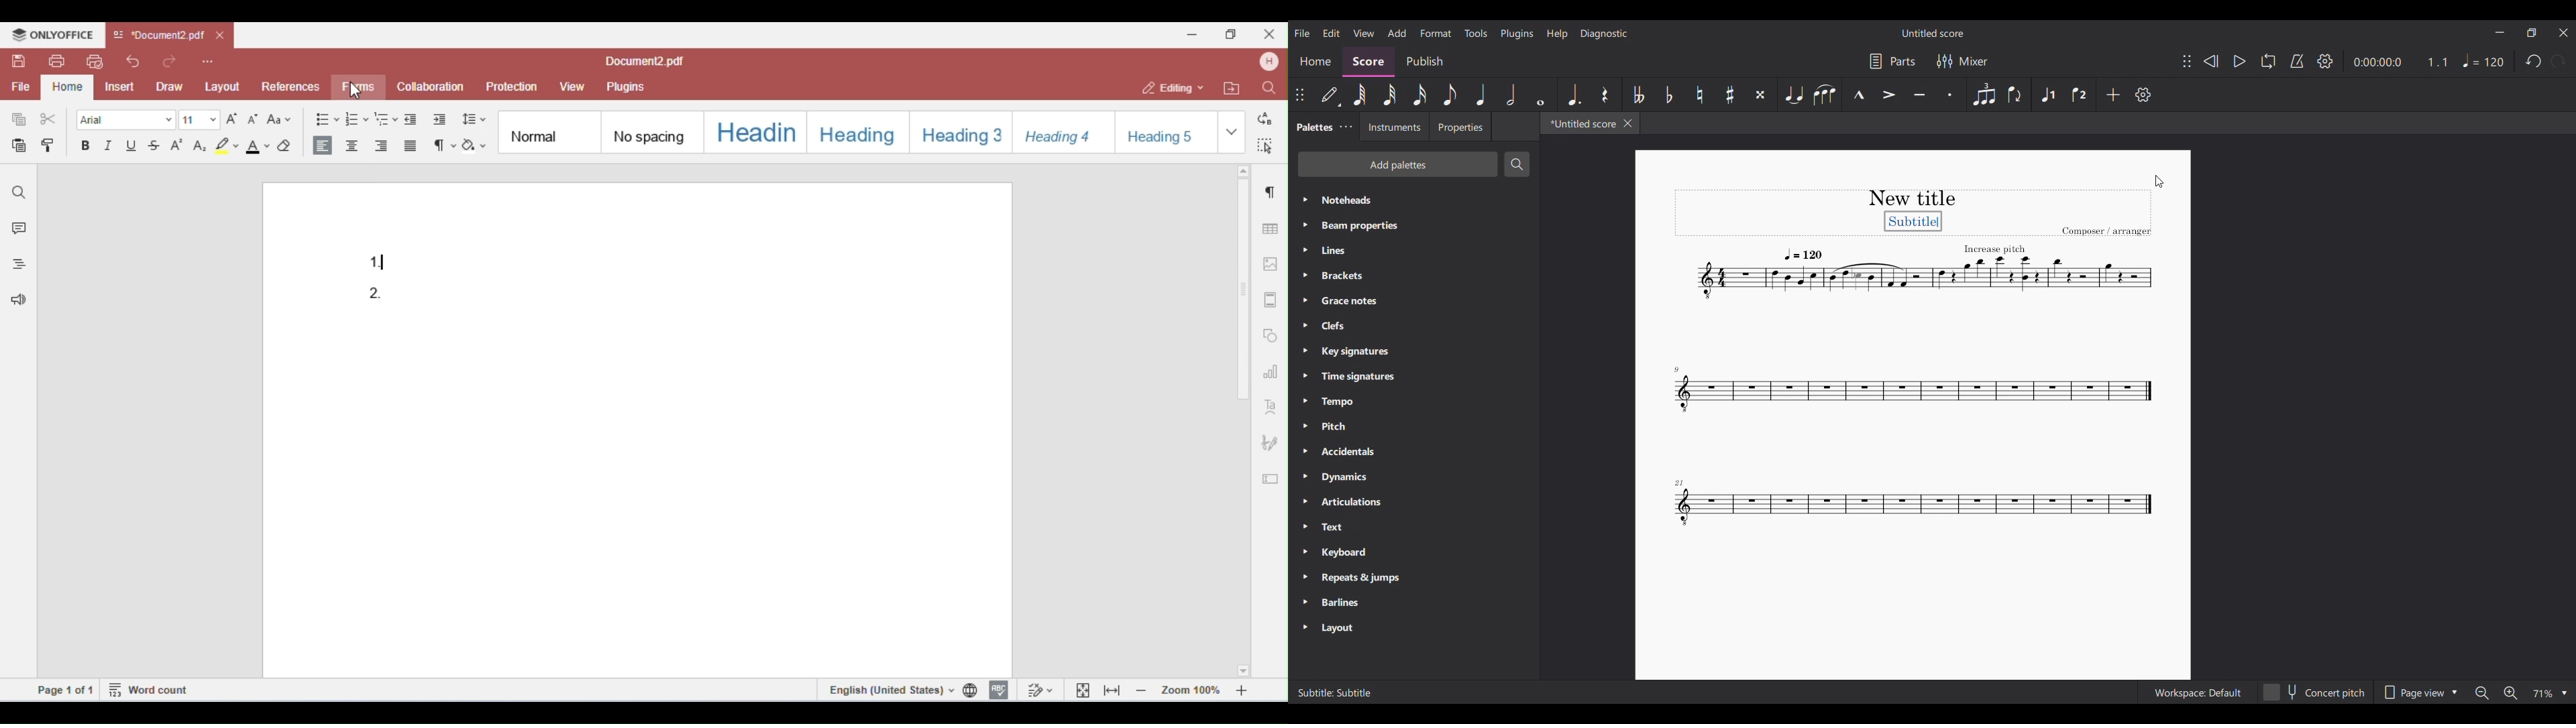 Image resolution: width=2576 pixels, height=728 pixels. I want to click on Half note, so click(1511, 95).